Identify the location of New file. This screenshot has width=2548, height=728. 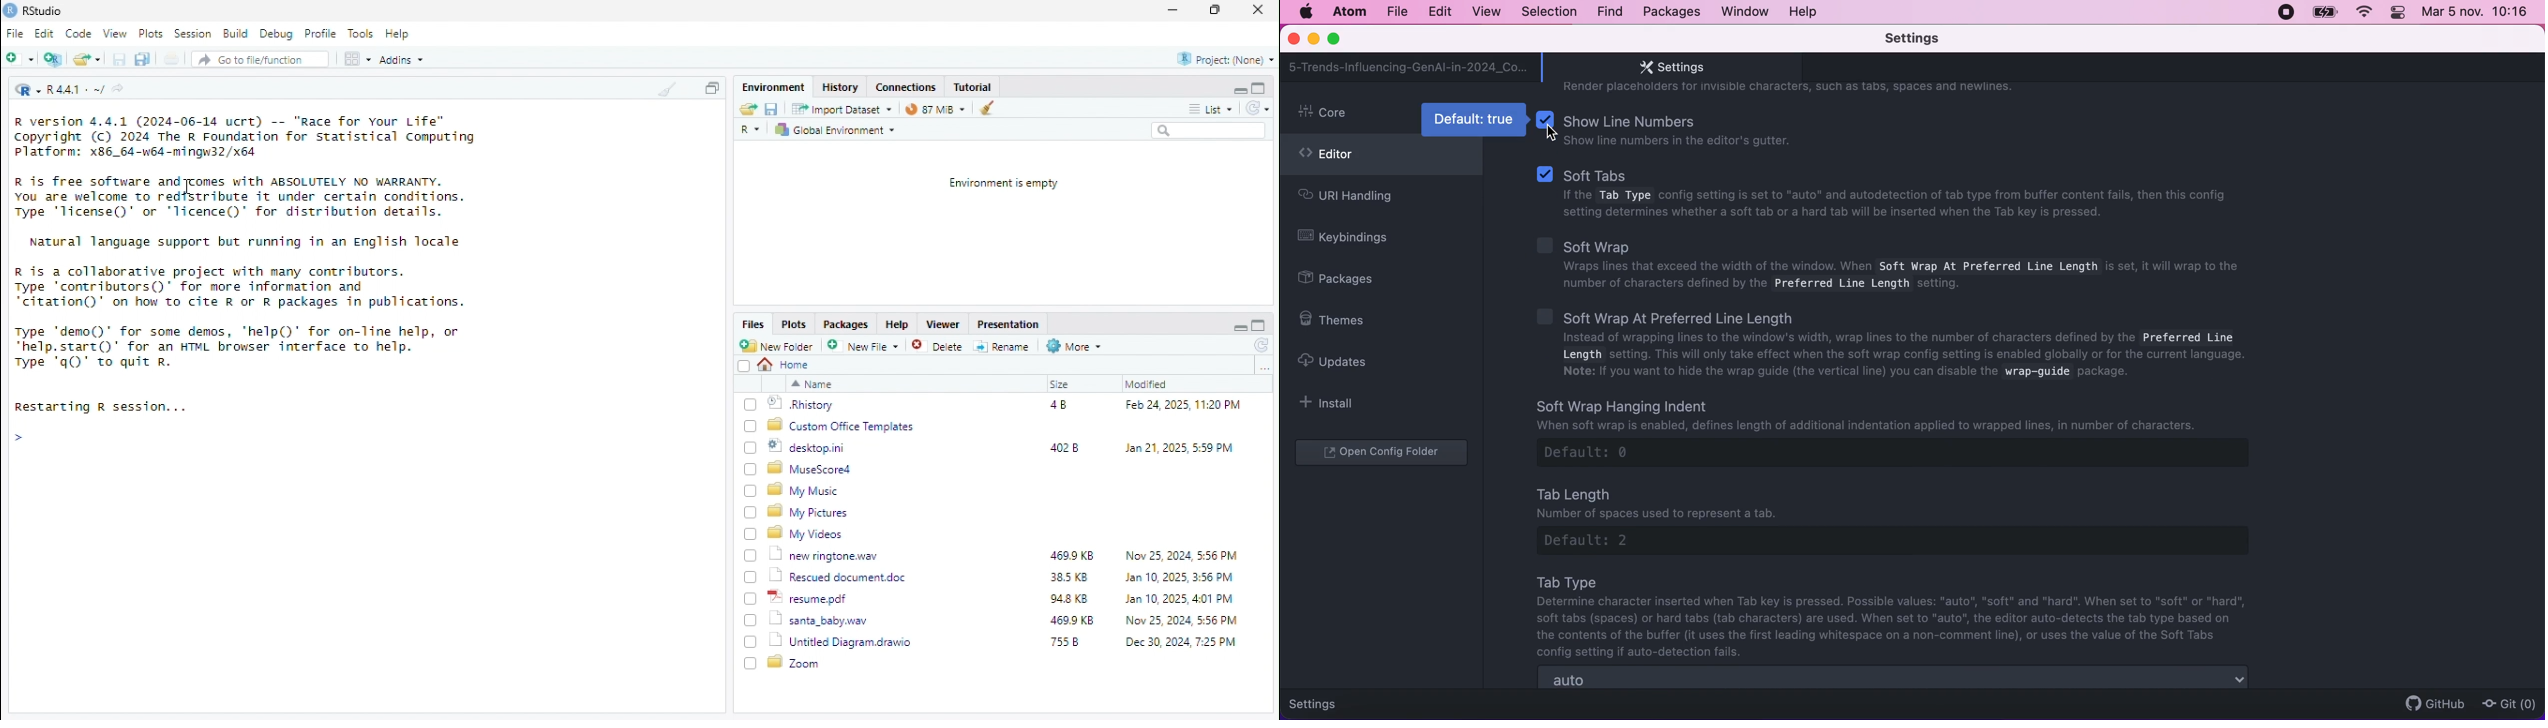
(54, 58).